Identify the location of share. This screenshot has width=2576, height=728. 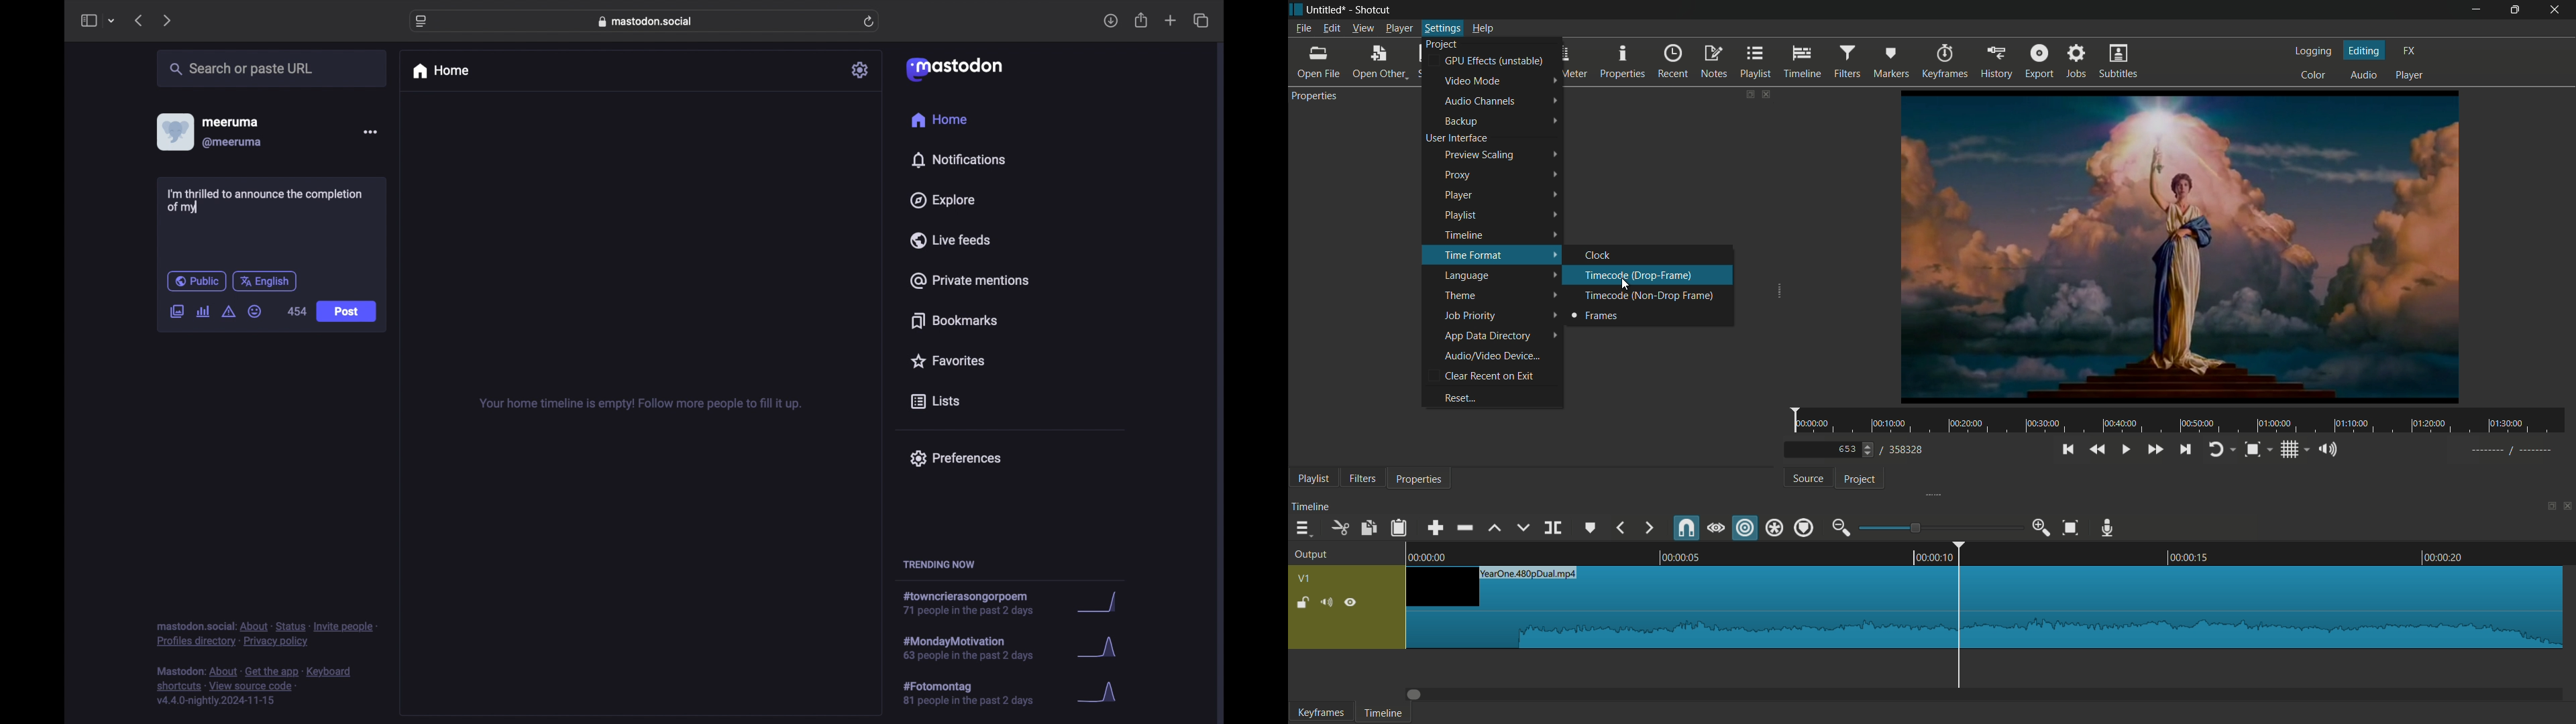
(1142, 20).